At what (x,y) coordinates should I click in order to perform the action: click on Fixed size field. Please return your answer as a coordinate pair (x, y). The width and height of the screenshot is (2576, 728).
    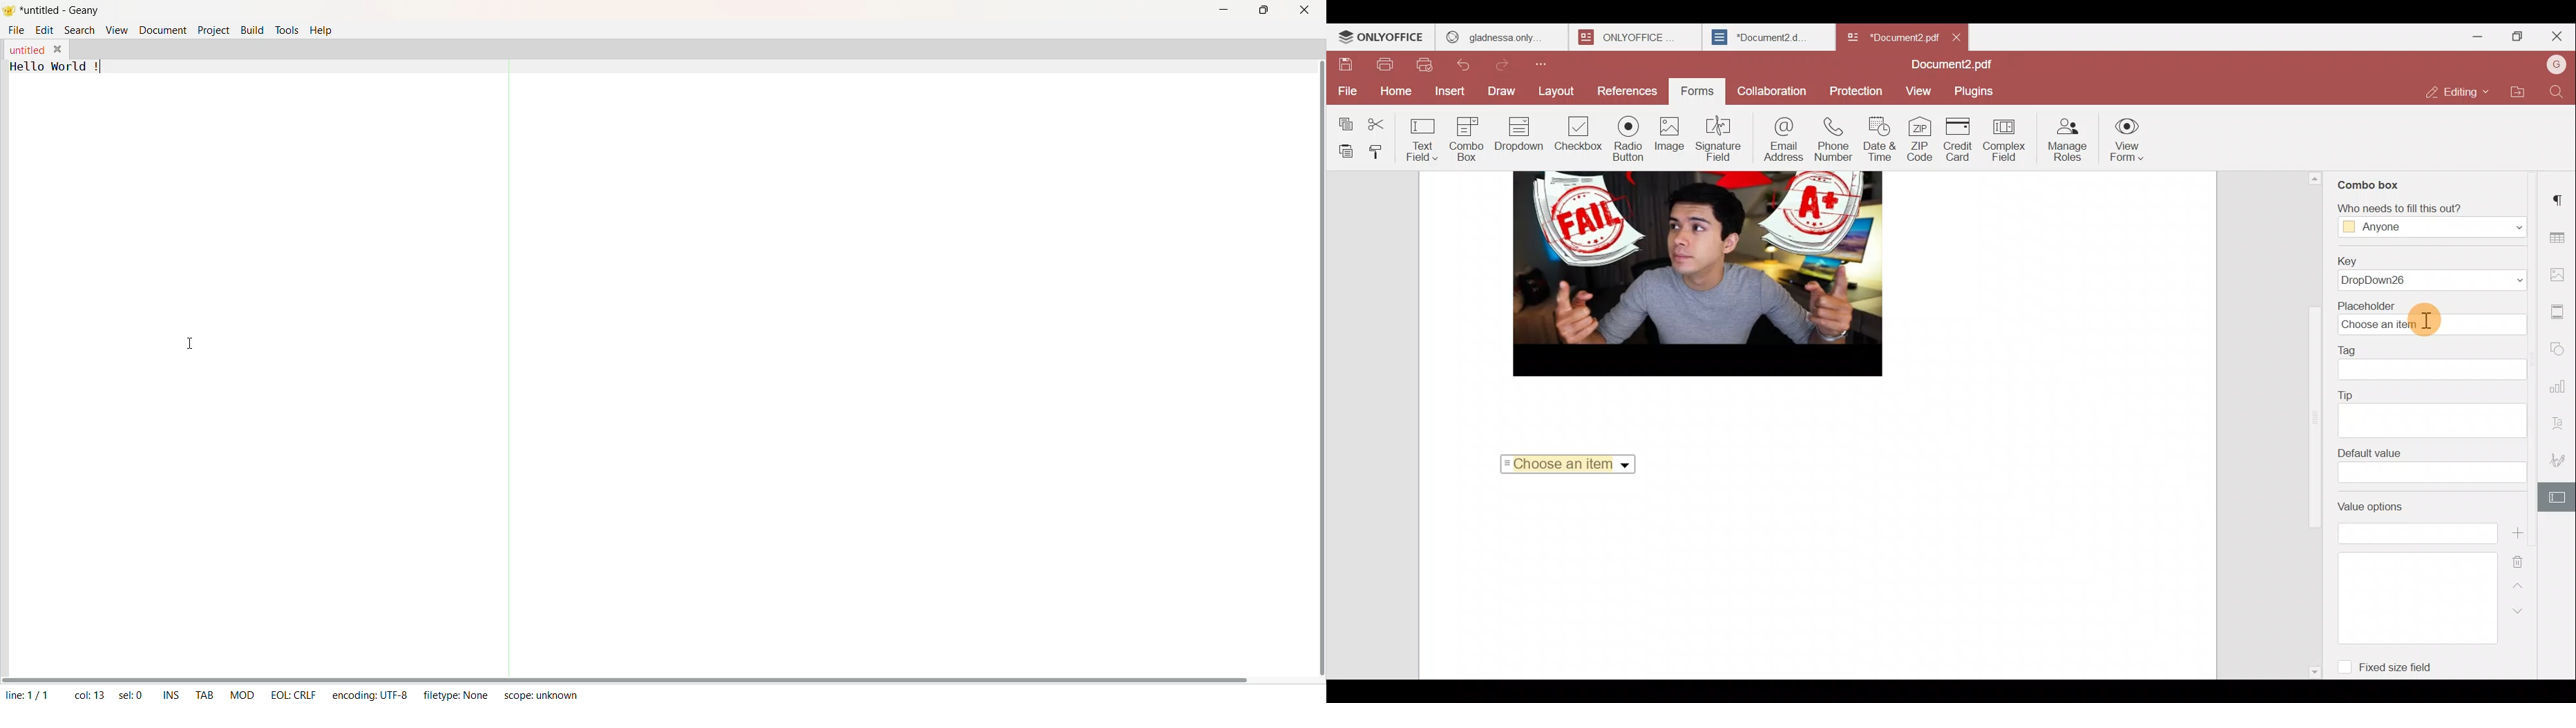
    Looking at the image, I should click on (2388, 663).